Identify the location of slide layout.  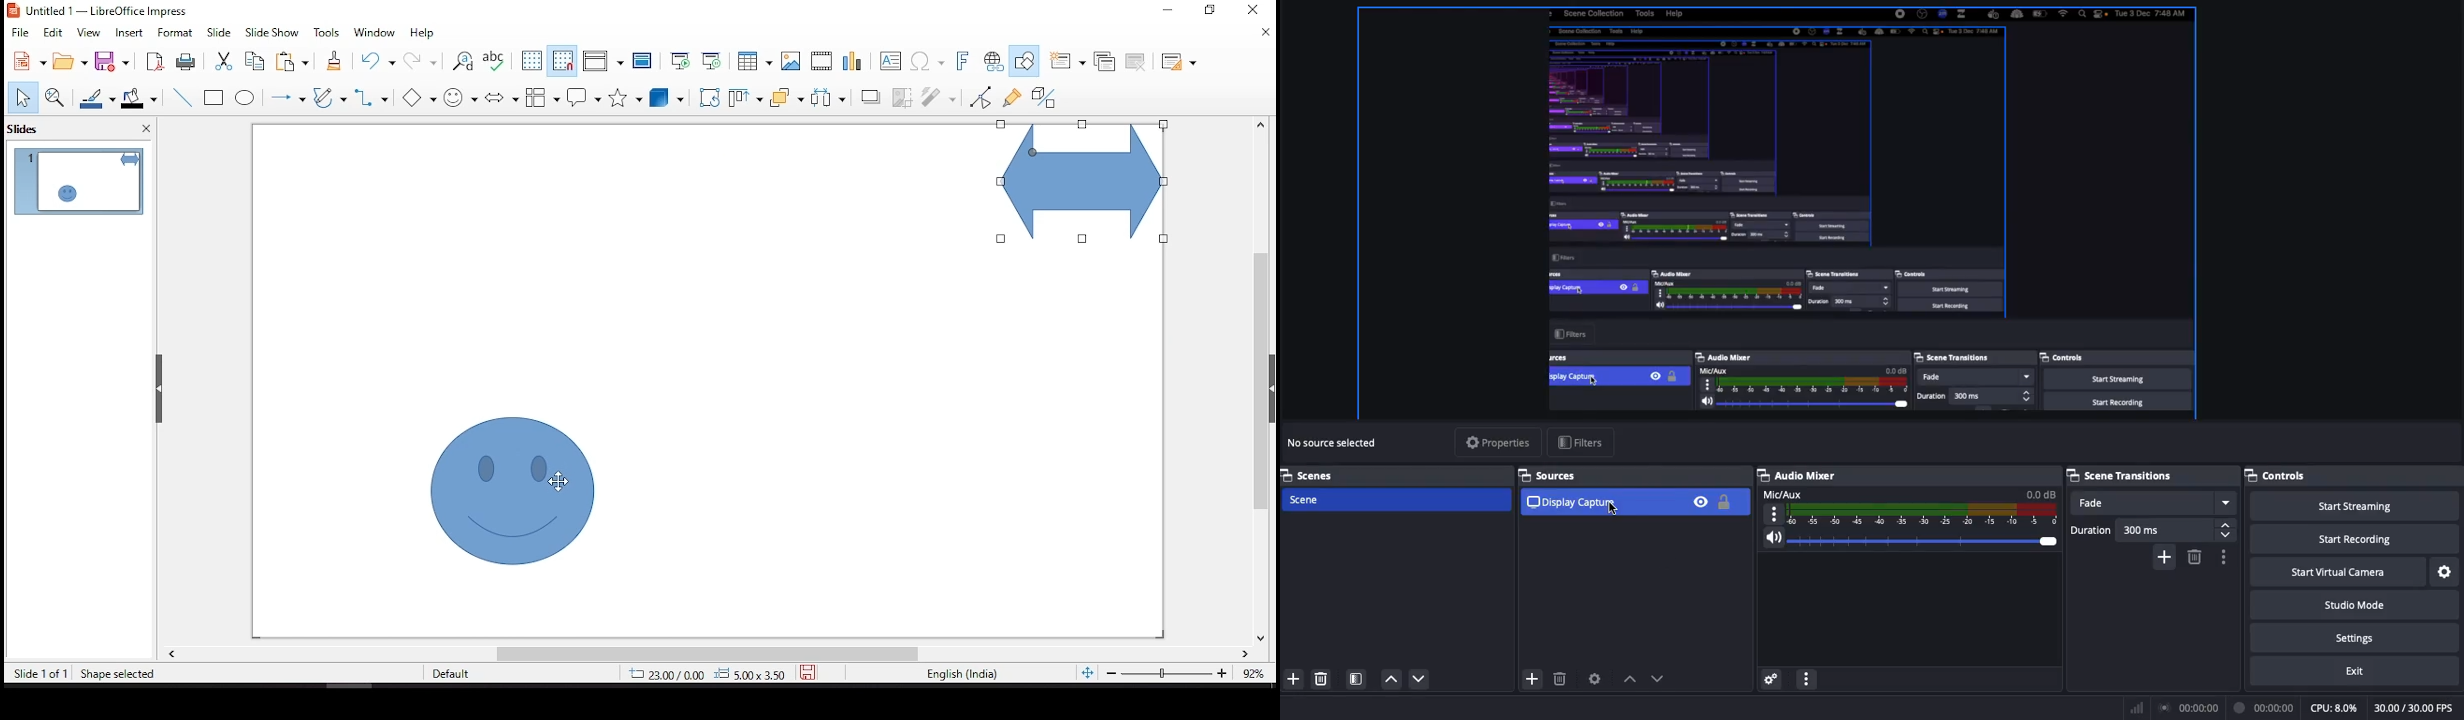
(1179, 63).